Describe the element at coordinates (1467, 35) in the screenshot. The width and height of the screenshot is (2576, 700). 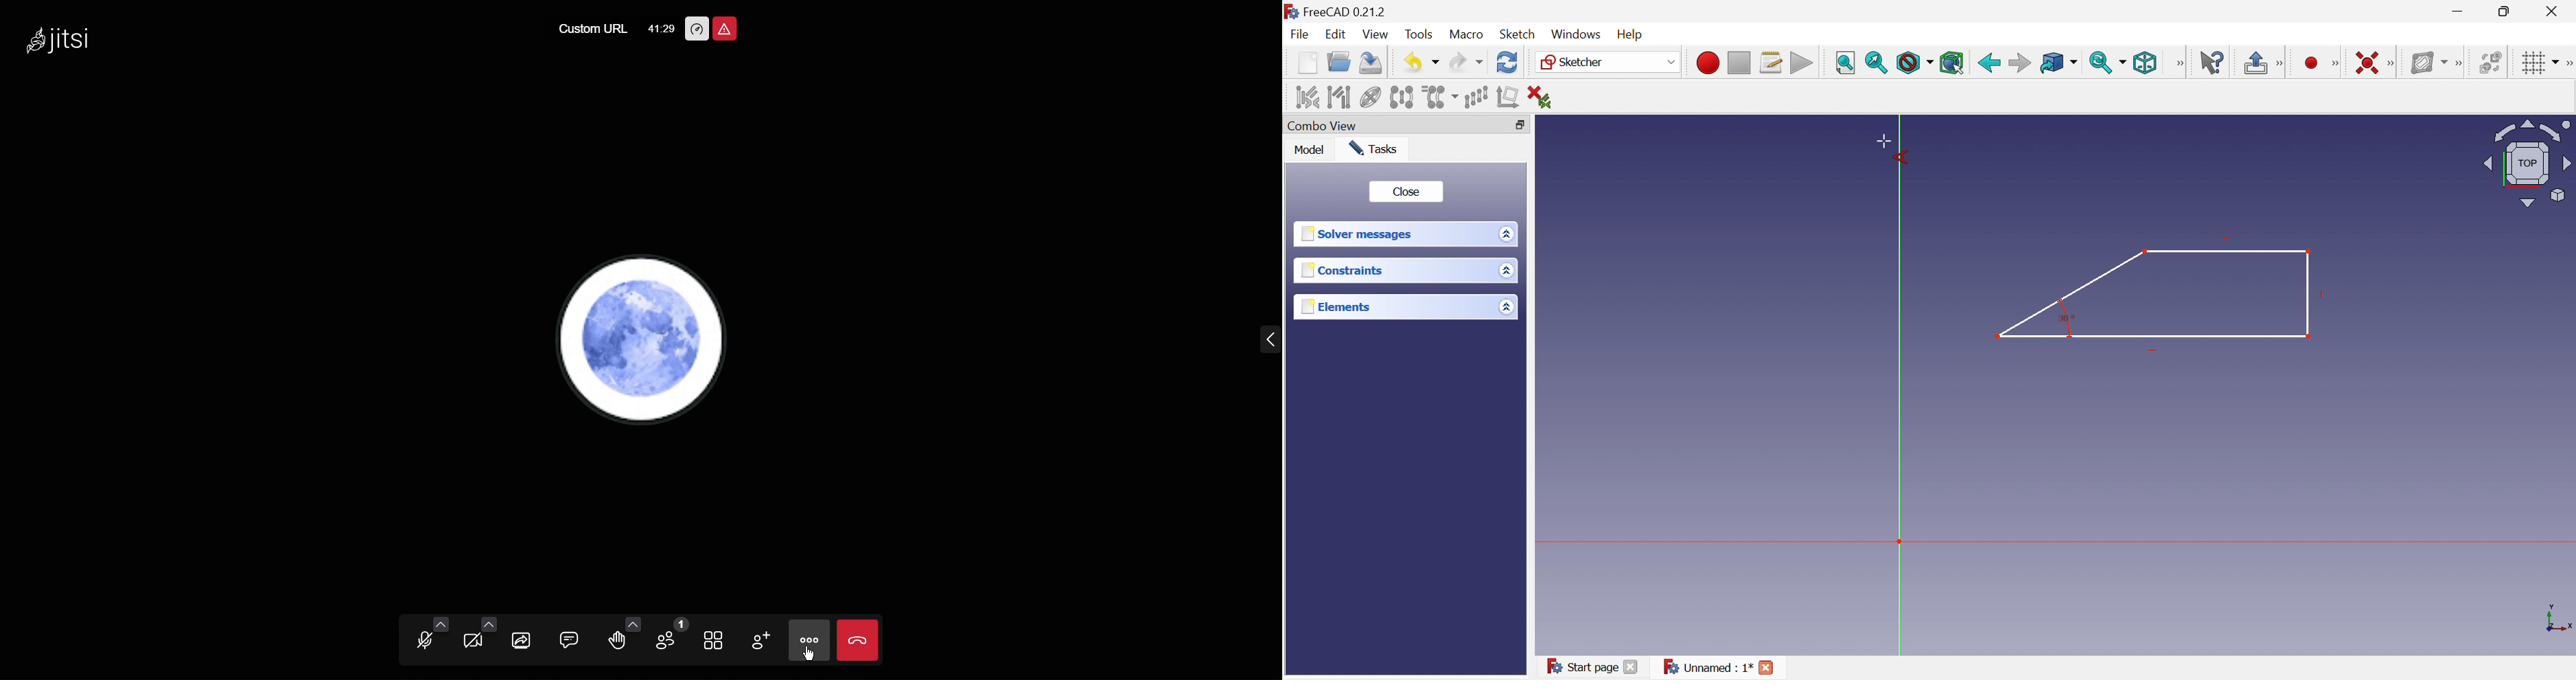
I see `Macro` at that location.